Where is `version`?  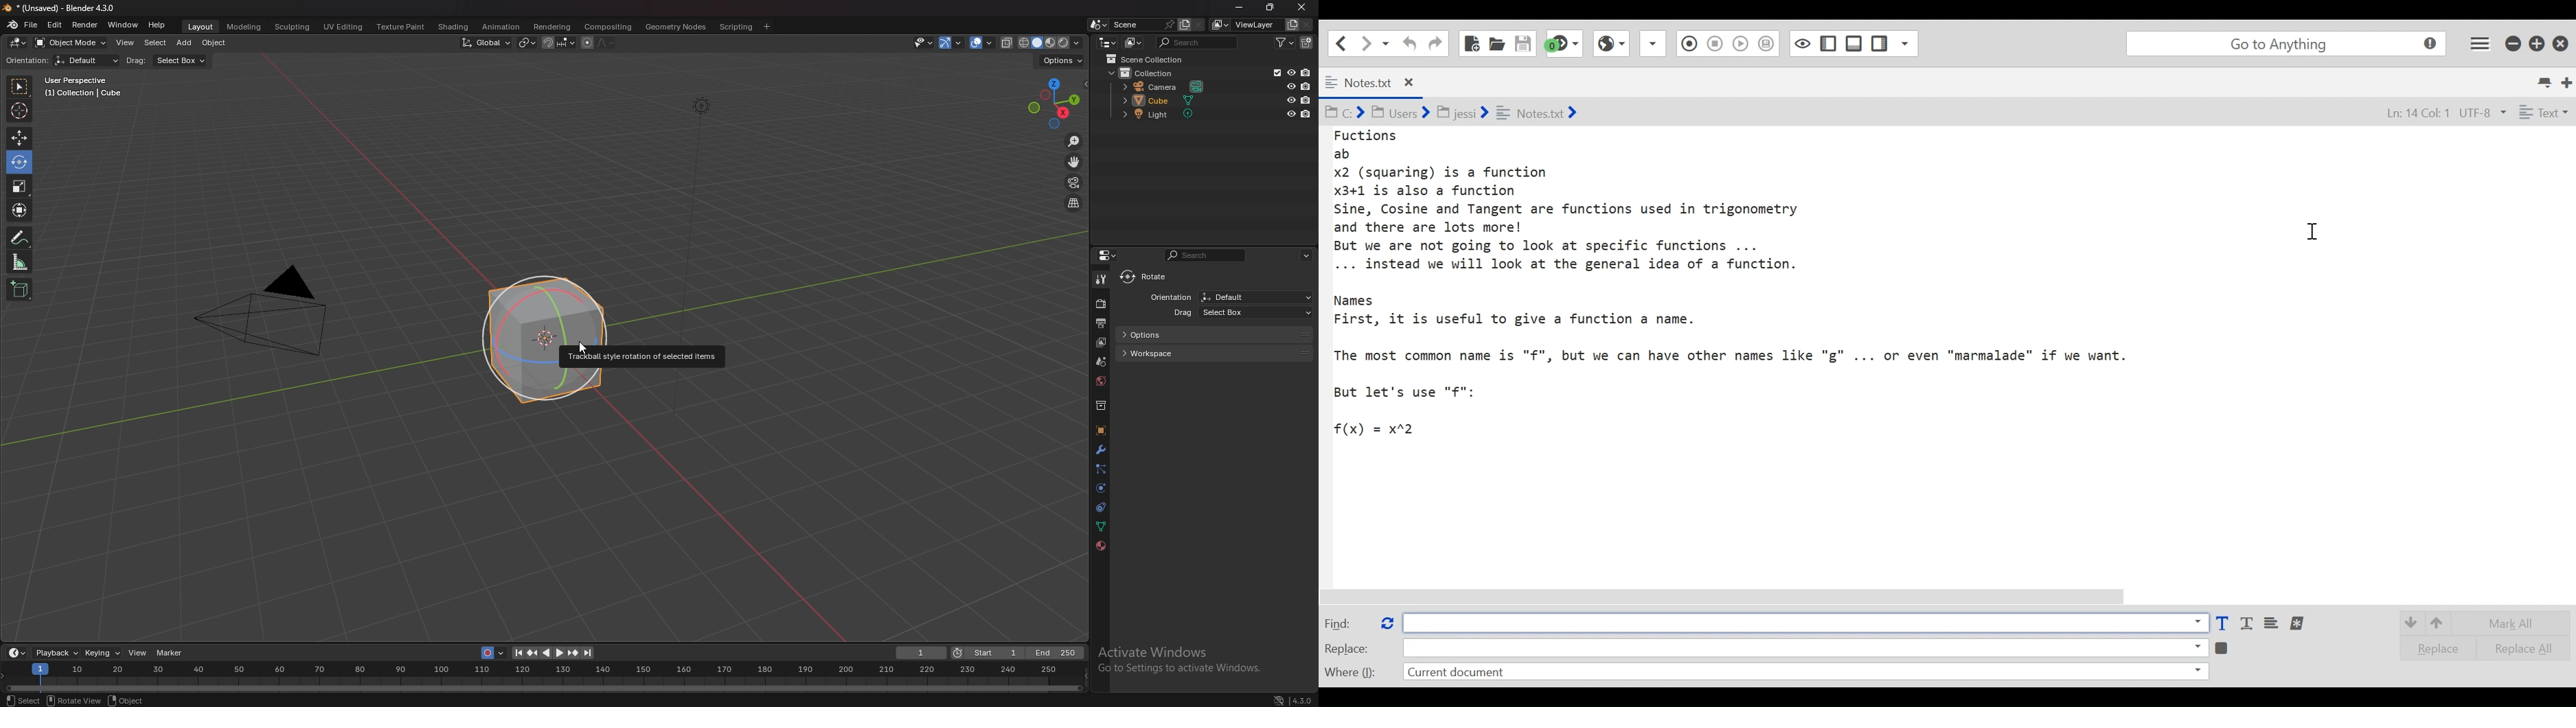
version is located at coordinates (1293, 700).